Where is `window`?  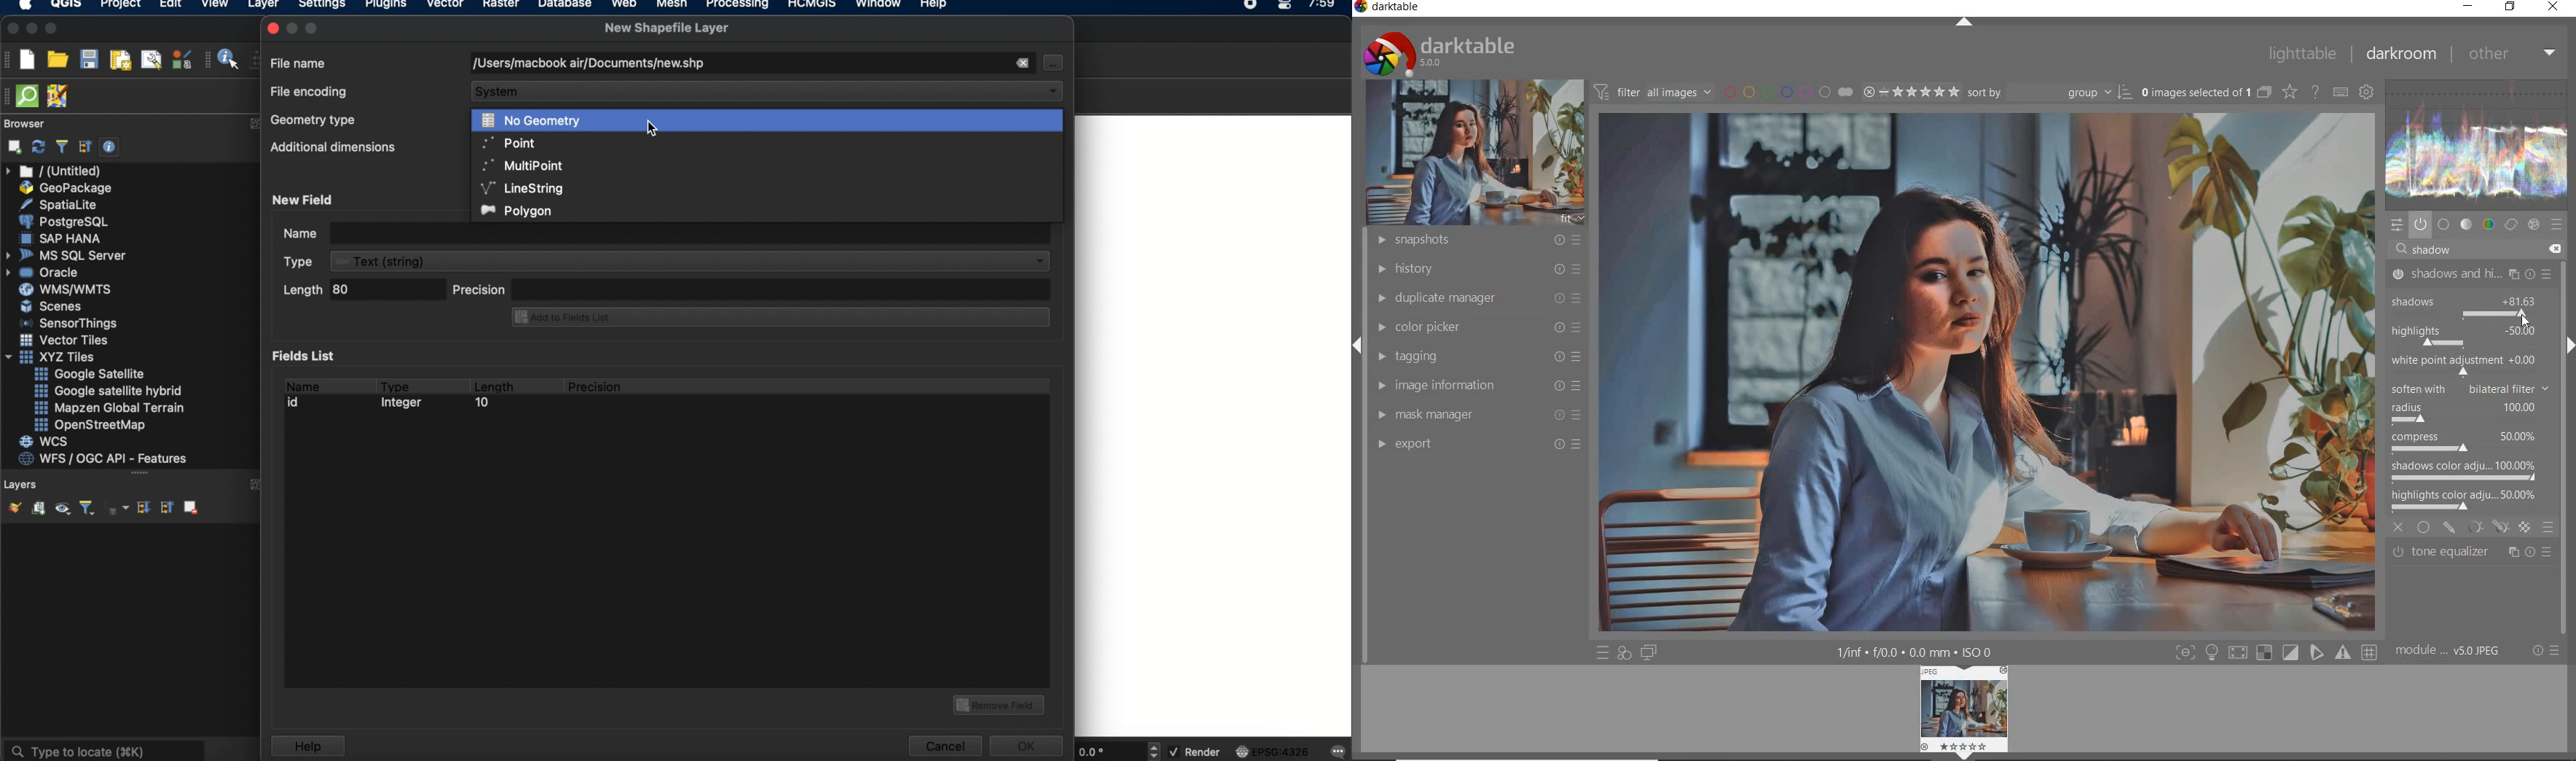
window is located at coordinates (881, 6).